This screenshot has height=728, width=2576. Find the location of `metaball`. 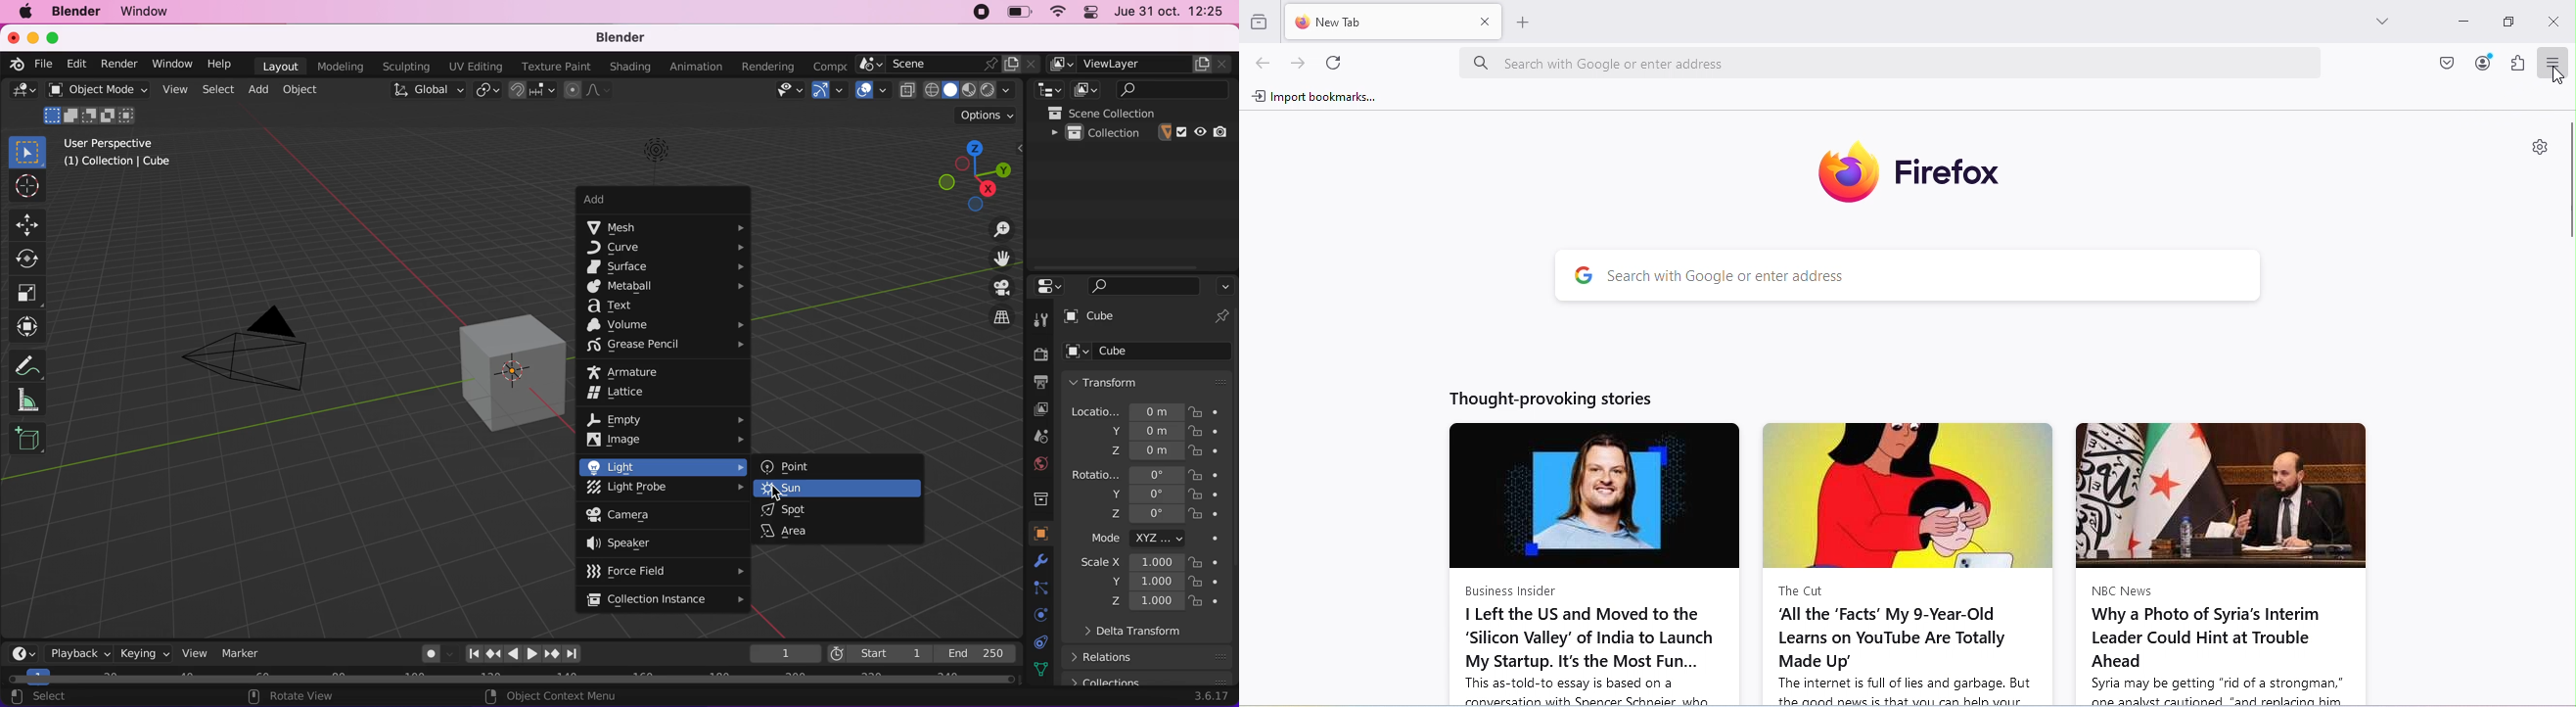

metaball is located at coordinates (665, 287).